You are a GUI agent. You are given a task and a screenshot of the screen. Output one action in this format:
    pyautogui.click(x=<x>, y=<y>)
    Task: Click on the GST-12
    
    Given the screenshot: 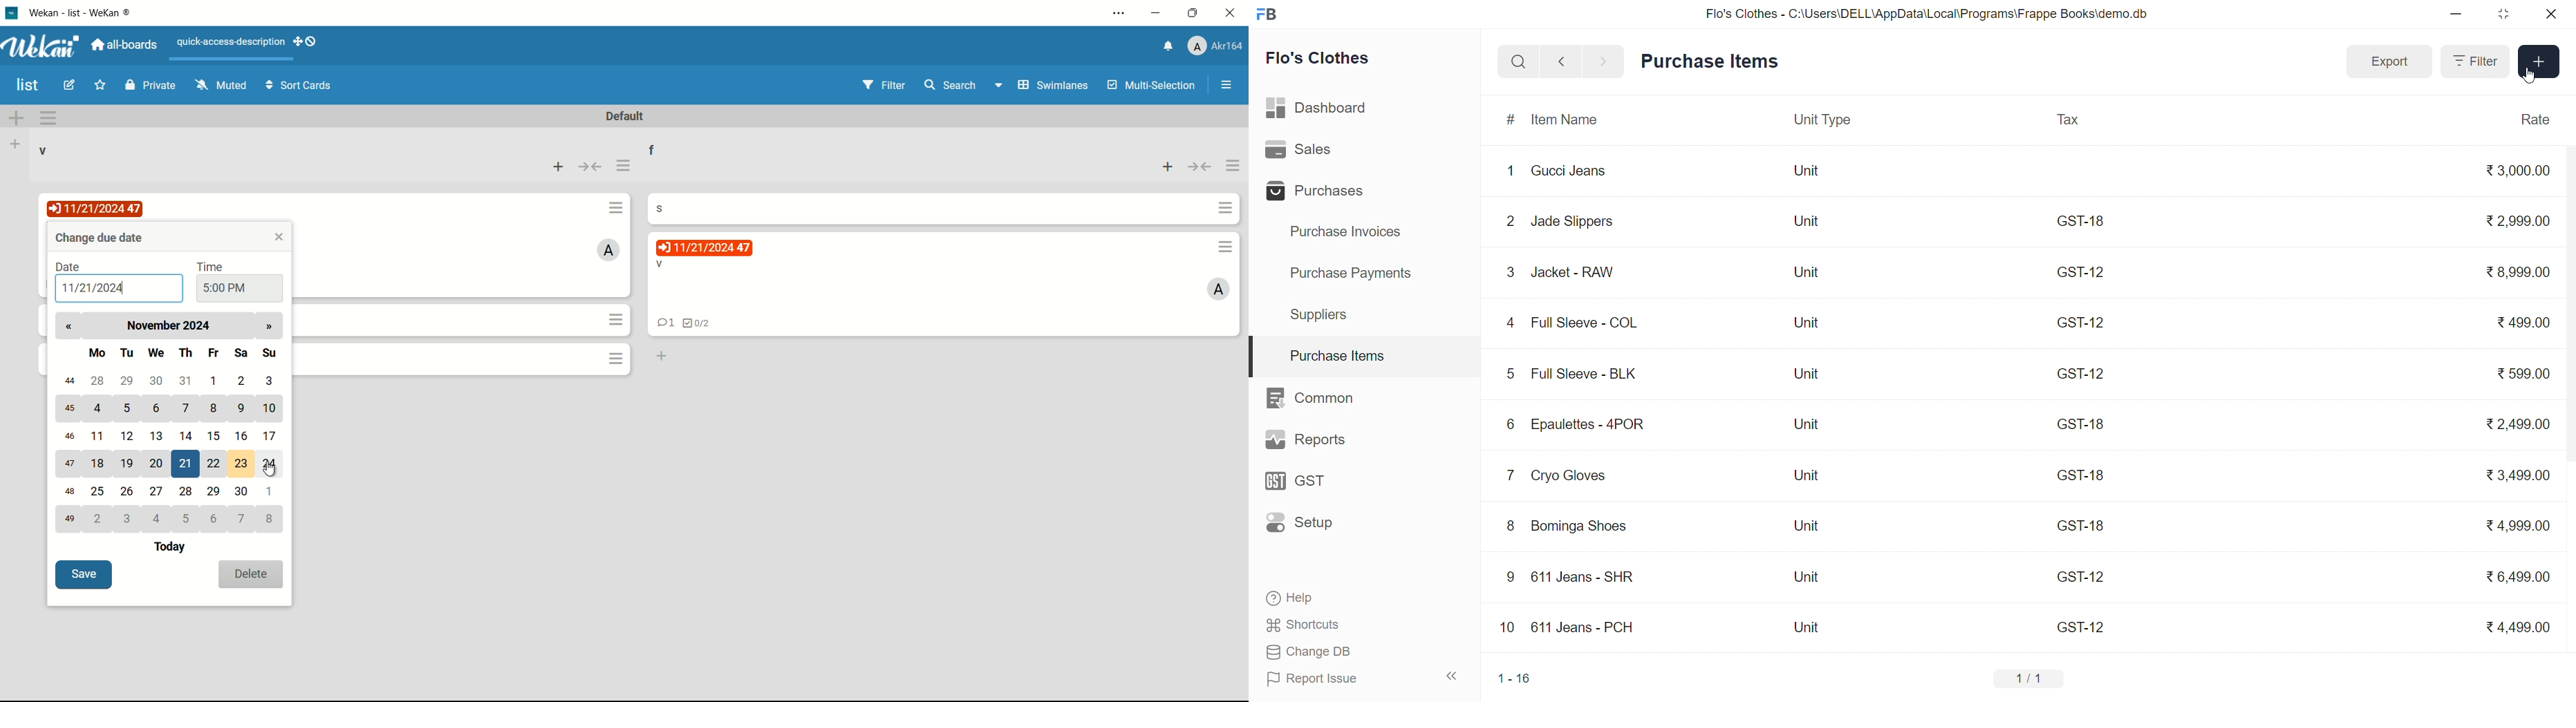 What is the action you would take?
    pyautogui.click(x=2080, y=624)
    